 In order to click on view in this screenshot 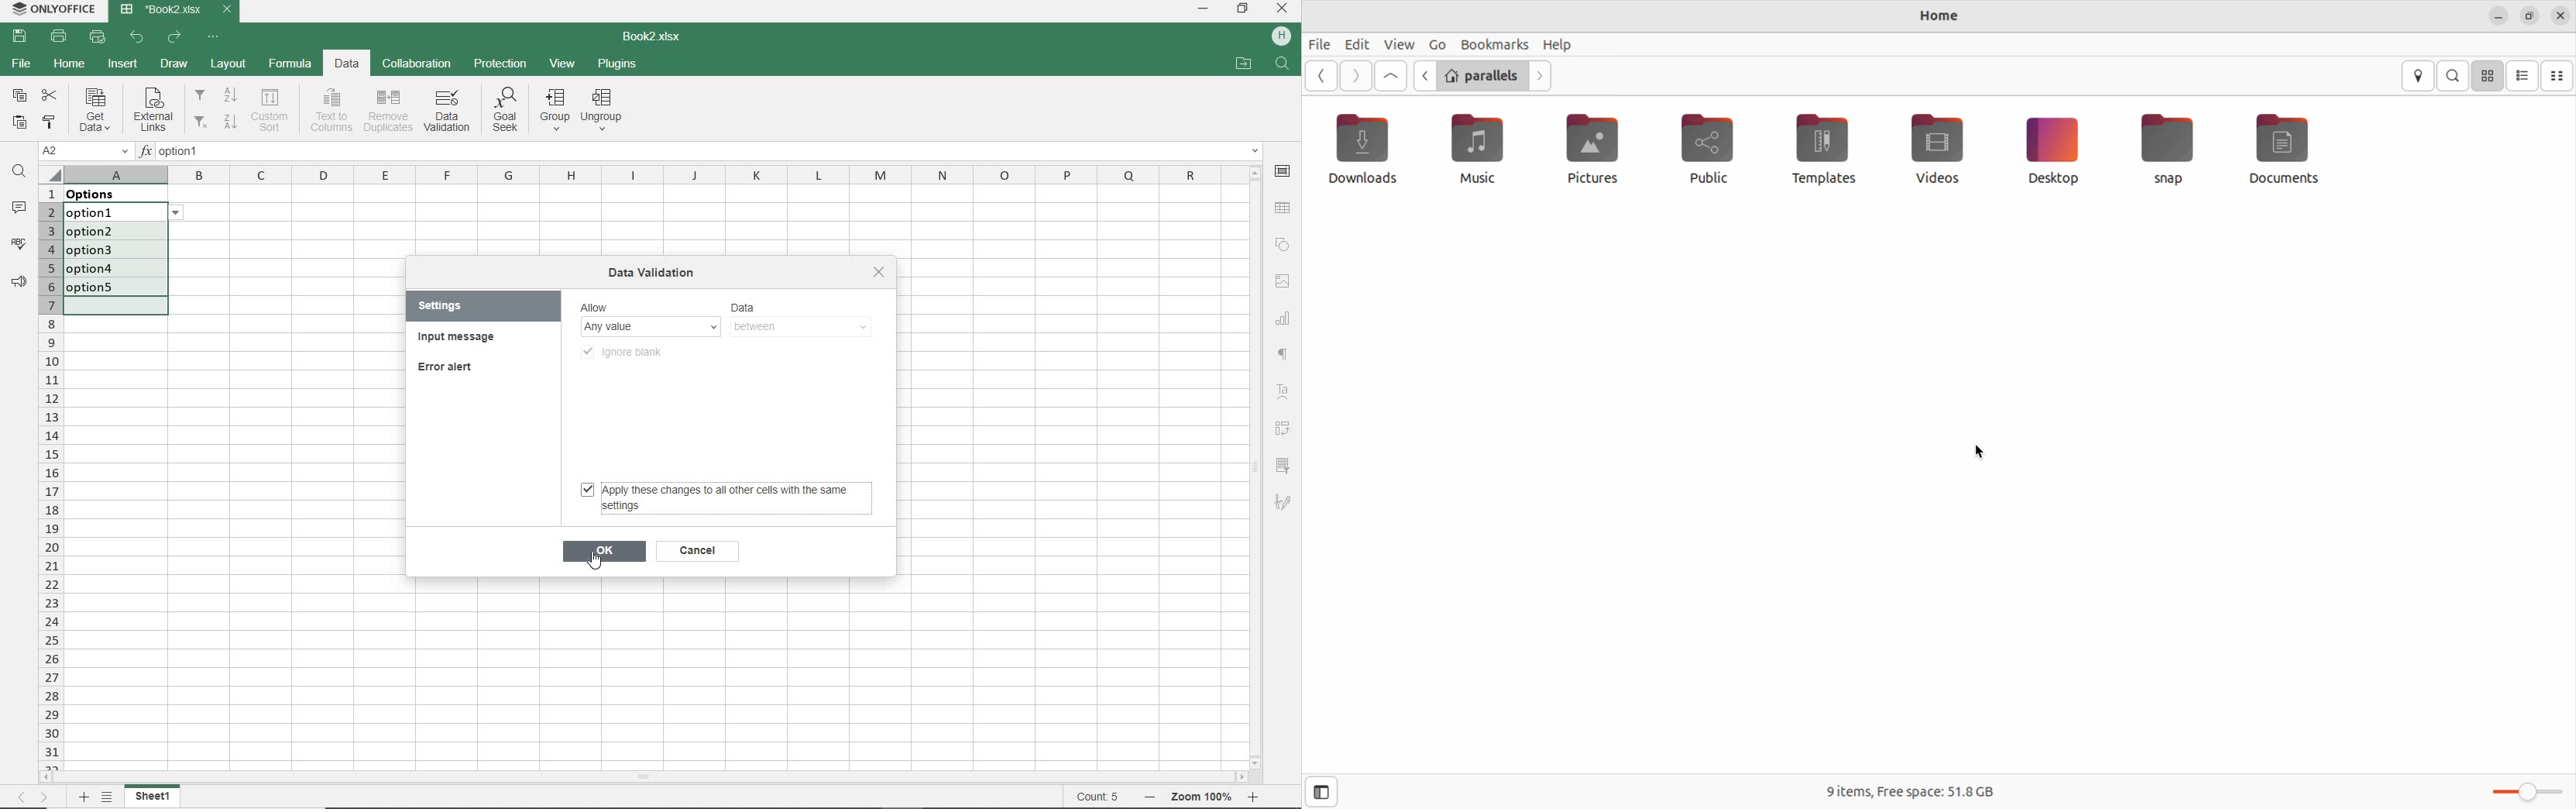, I will do `click(1398, 45)`.